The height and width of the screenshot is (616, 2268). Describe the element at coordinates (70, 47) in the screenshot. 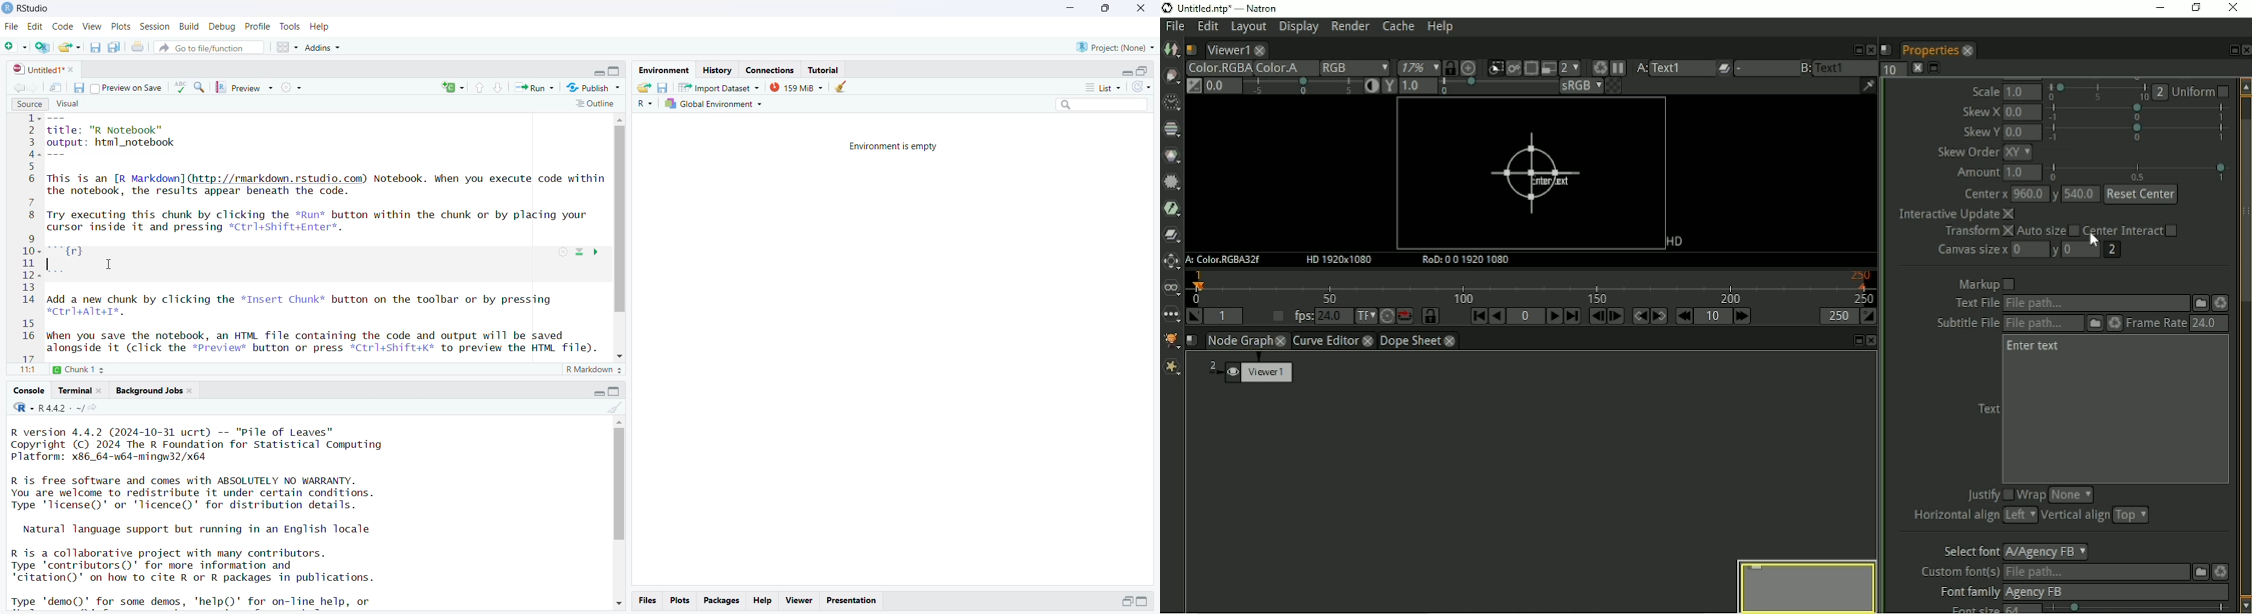

I see `open an existing file` at that location.